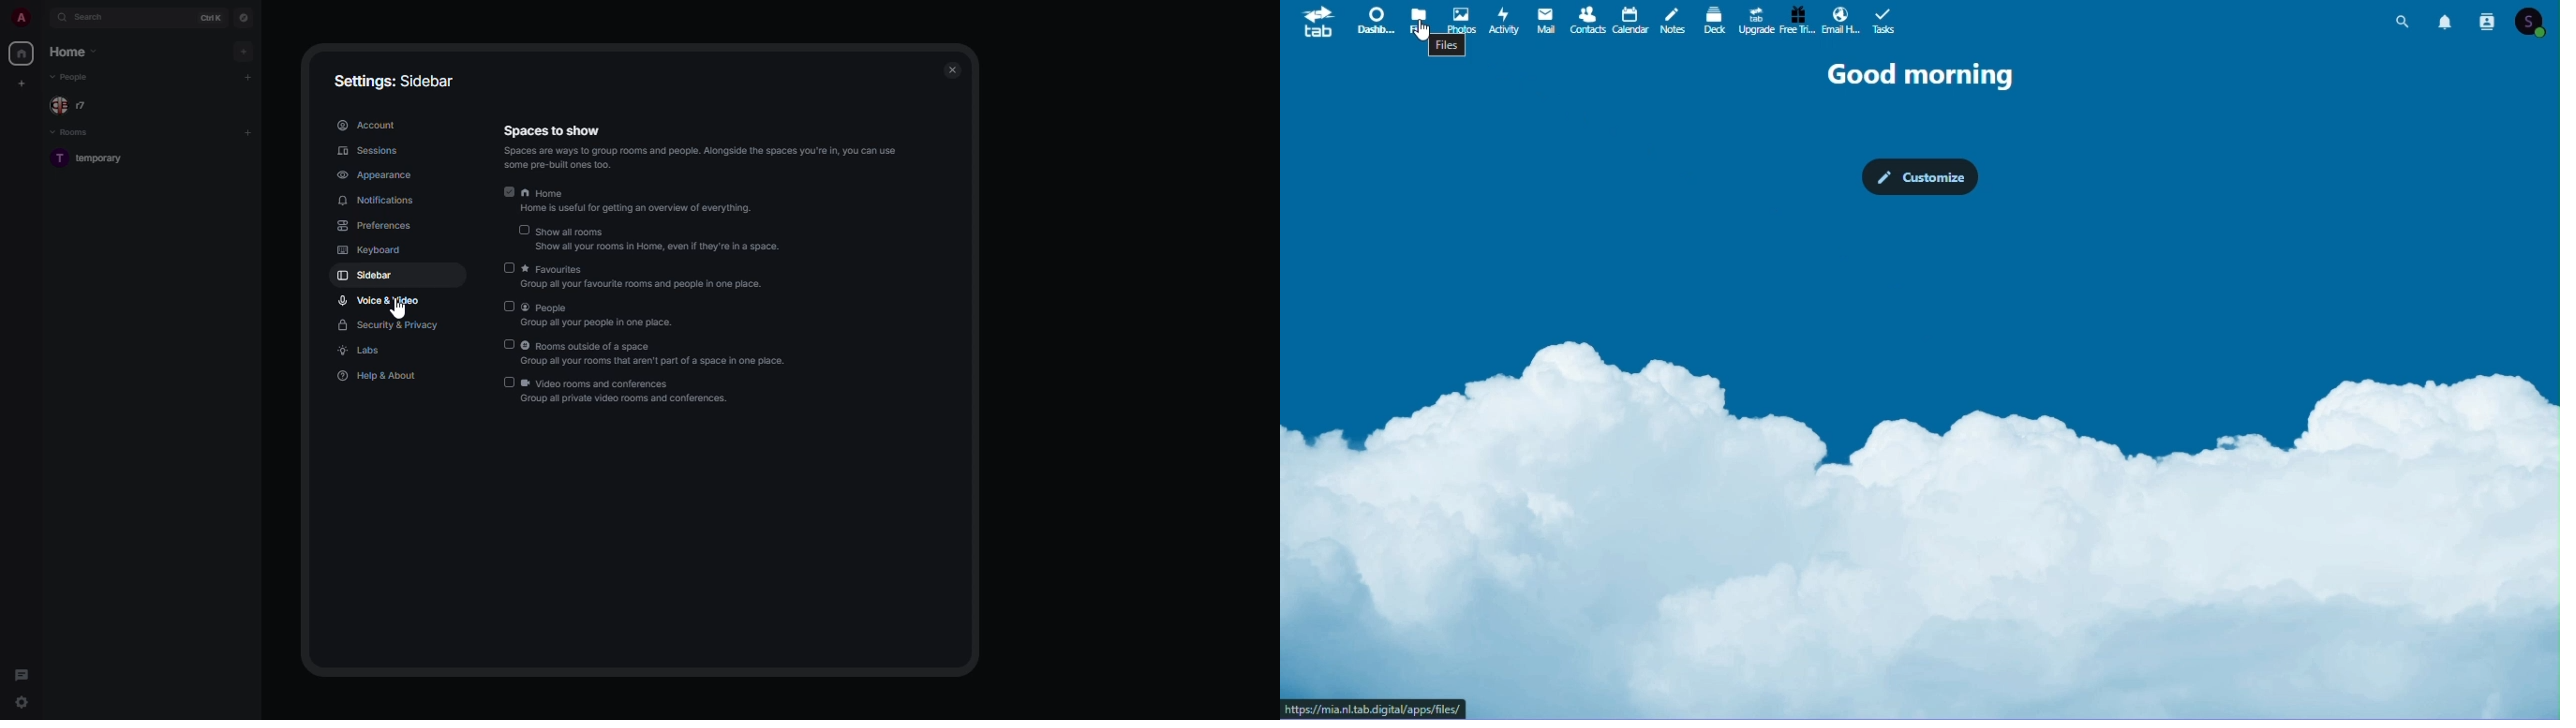 This screenshot has height=728, width=2576. Describe the element at coordinates (1625, 19) in the screenshot. I see `calendar` at that location.